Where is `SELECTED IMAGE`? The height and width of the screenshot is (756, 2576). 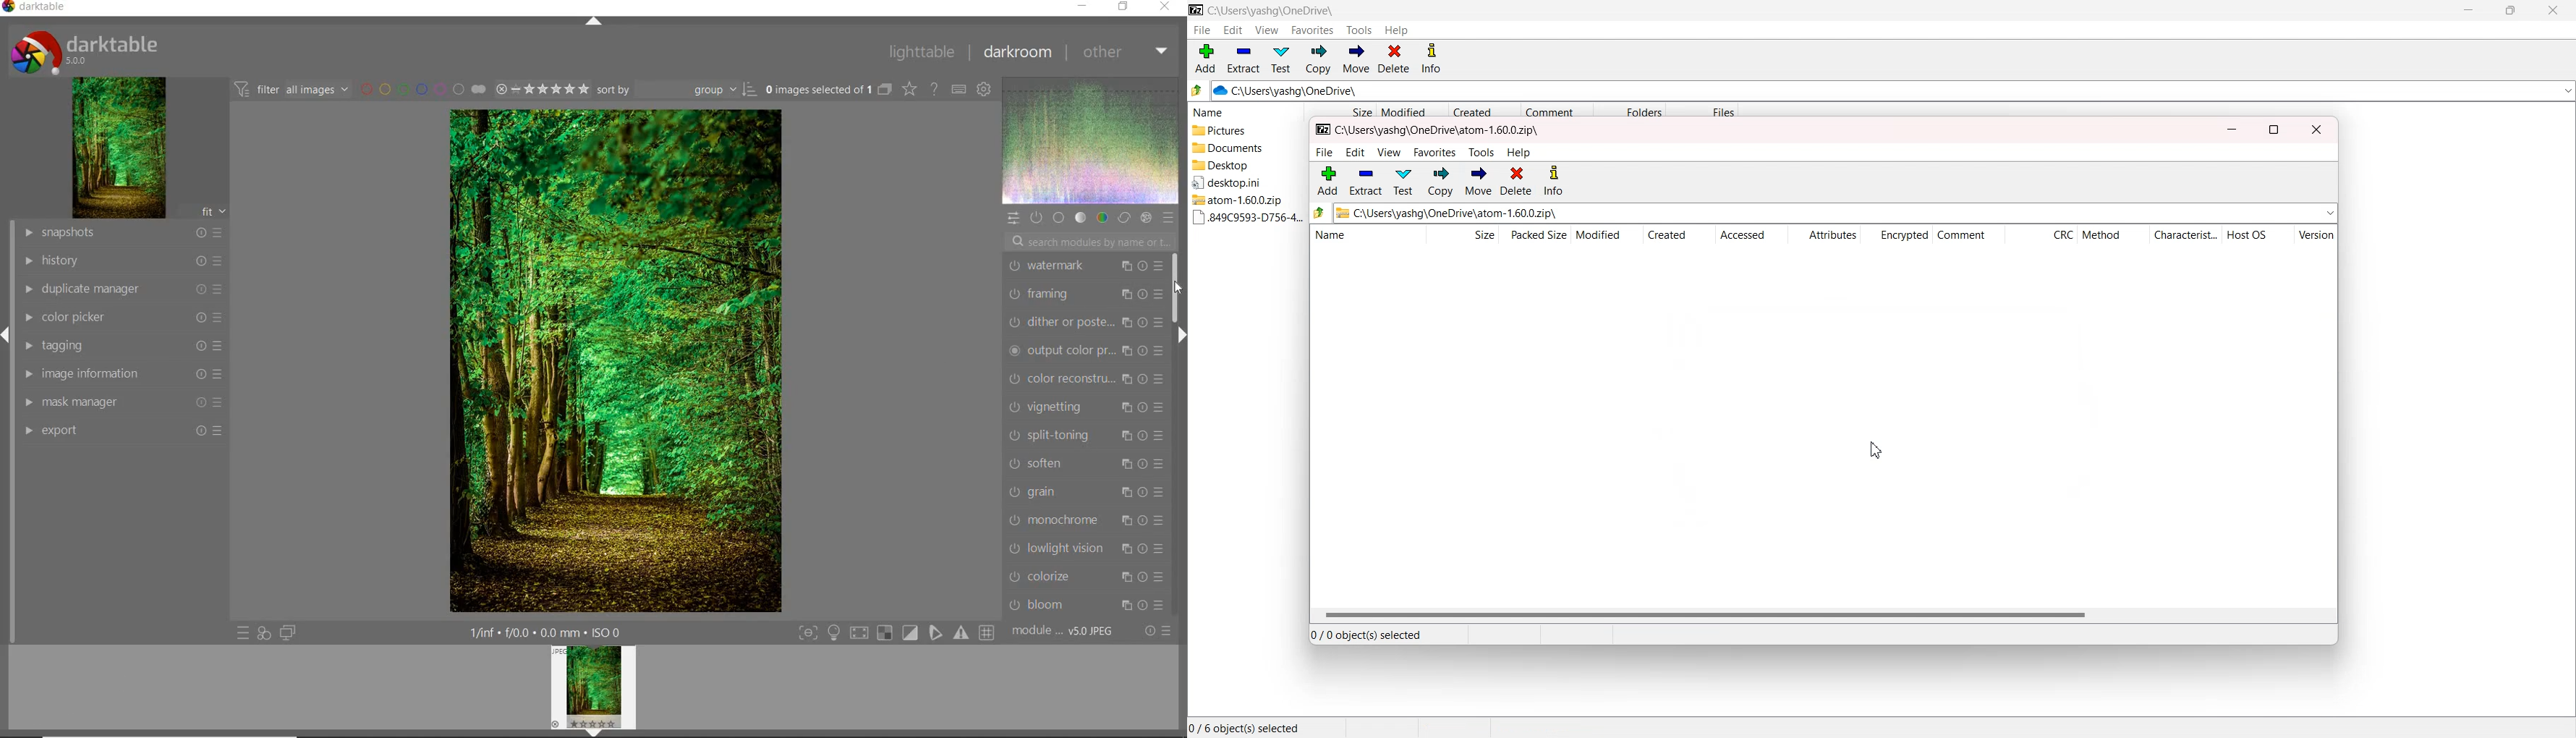
SELECTED IMAGE is located at coordinates (818, 90).